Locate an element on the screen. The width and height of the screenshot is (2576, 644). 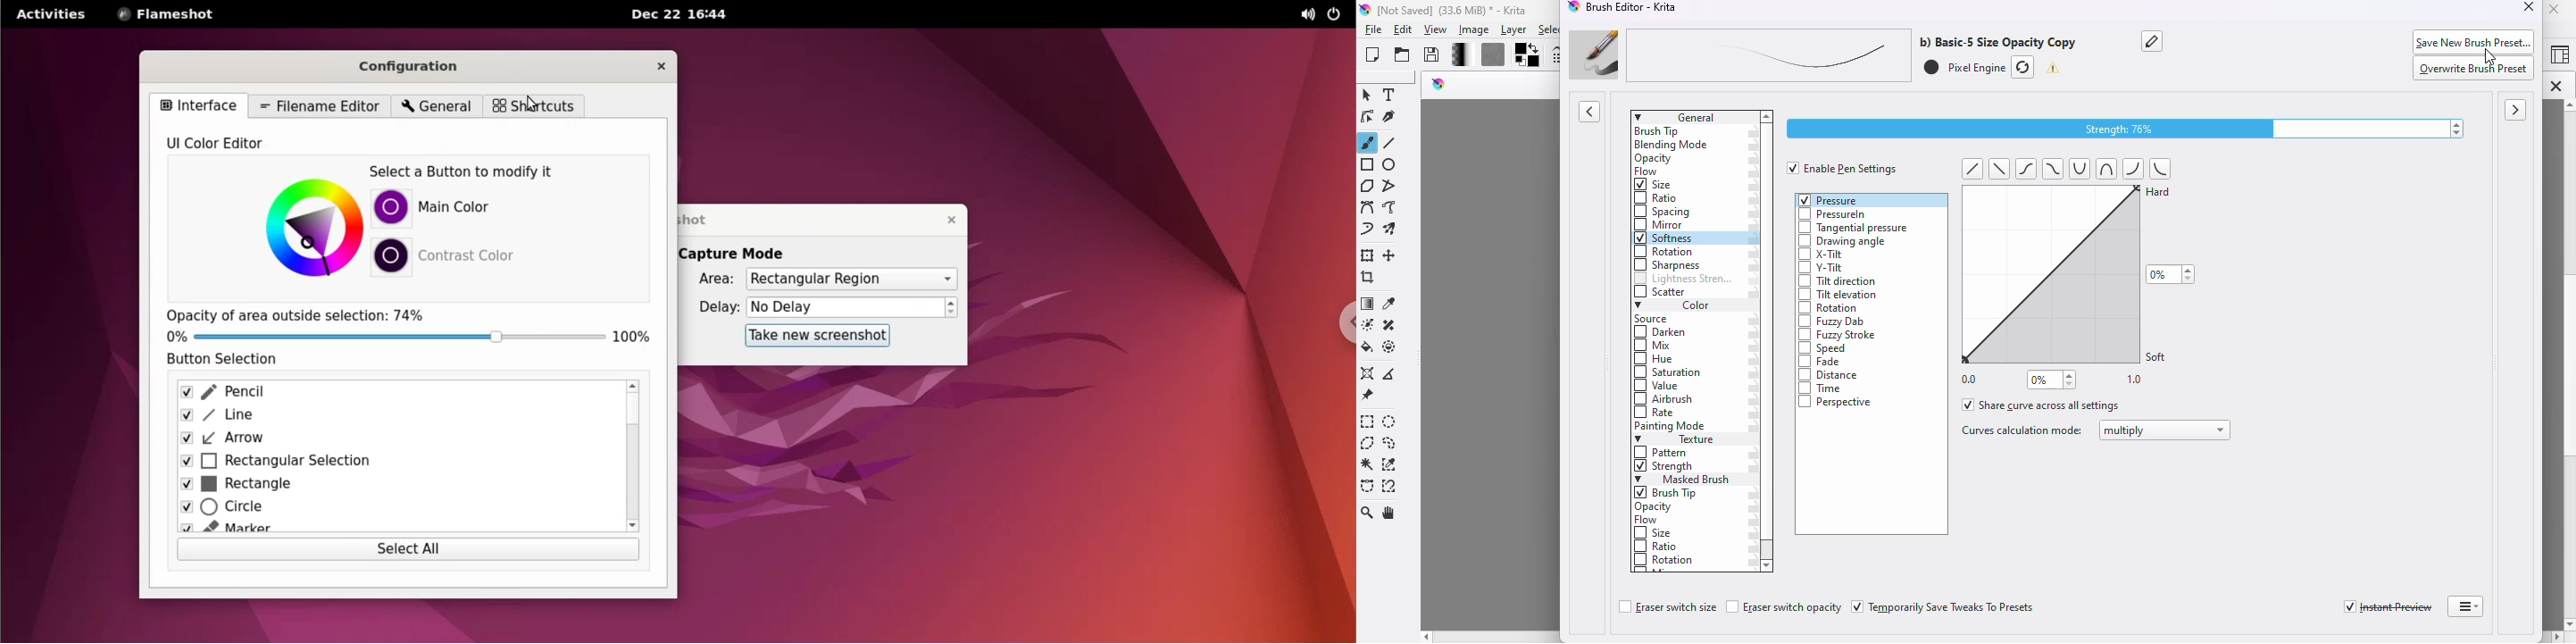
1.0 is located at coordinates (2136, 380).